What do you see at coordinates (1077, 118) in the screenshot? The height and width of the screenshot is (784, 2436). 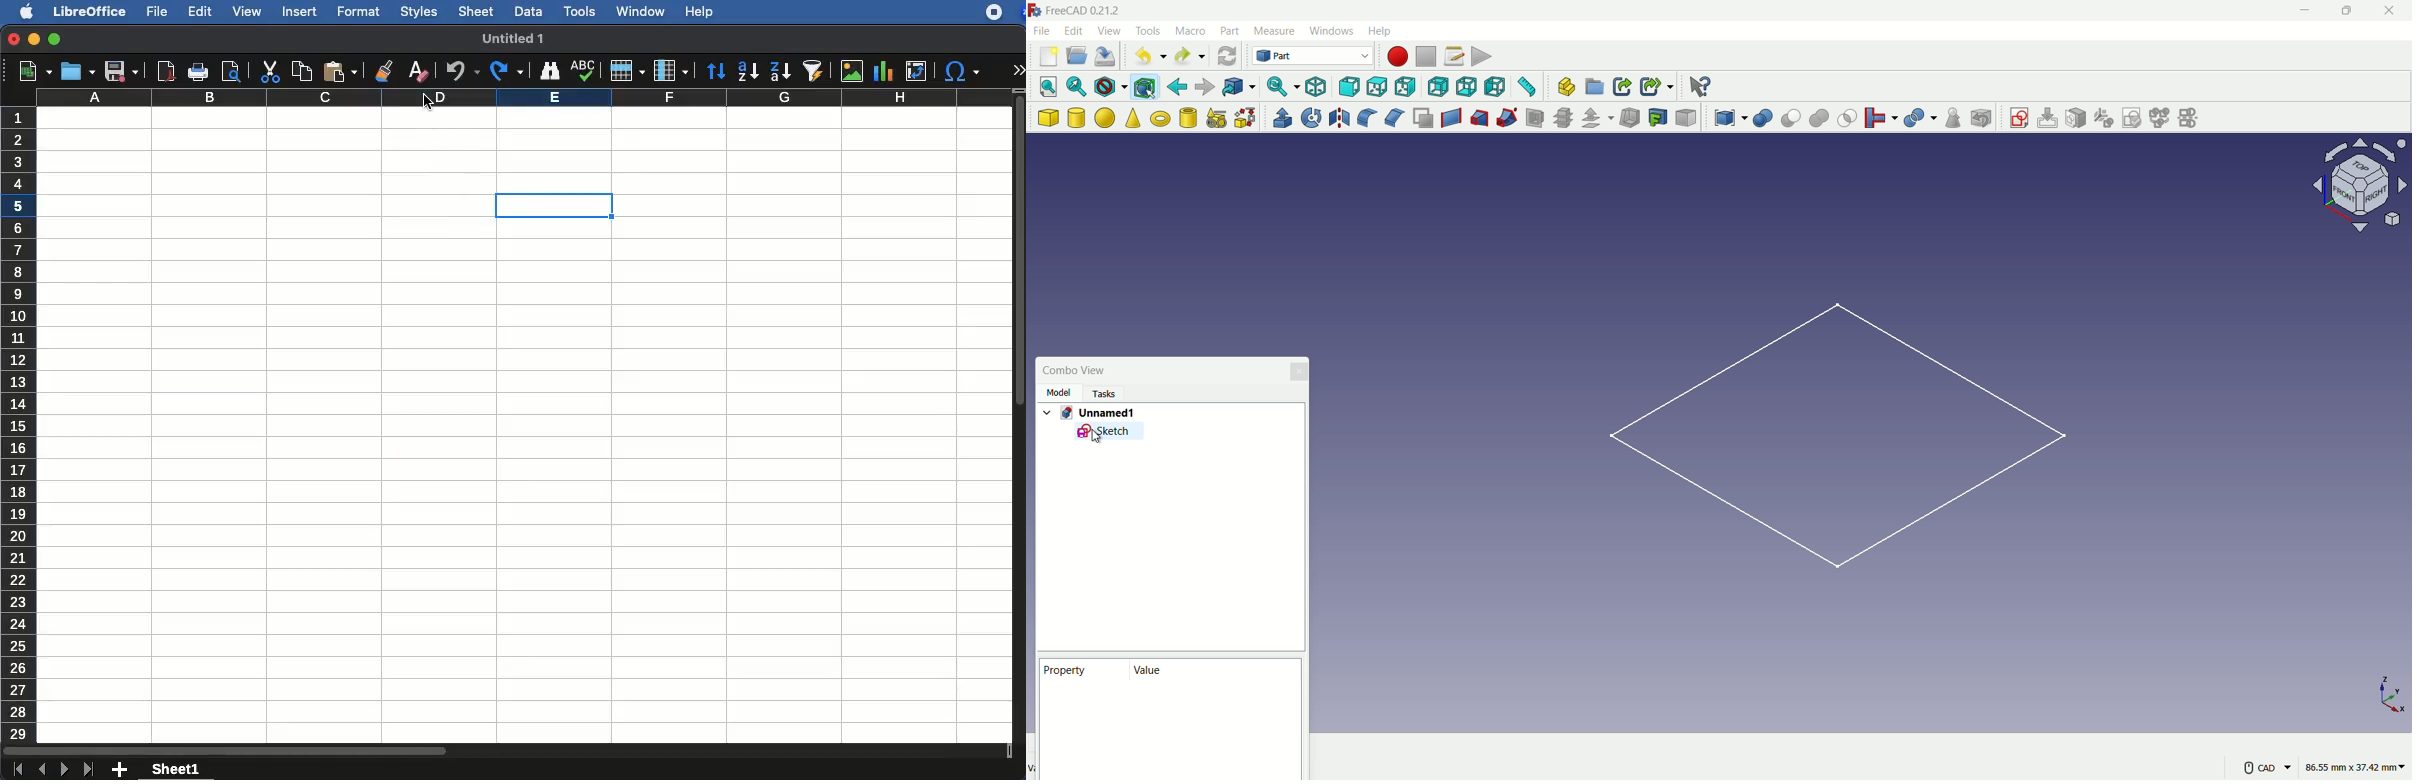 I see `cylinder` at bounding box center [1077, 118].